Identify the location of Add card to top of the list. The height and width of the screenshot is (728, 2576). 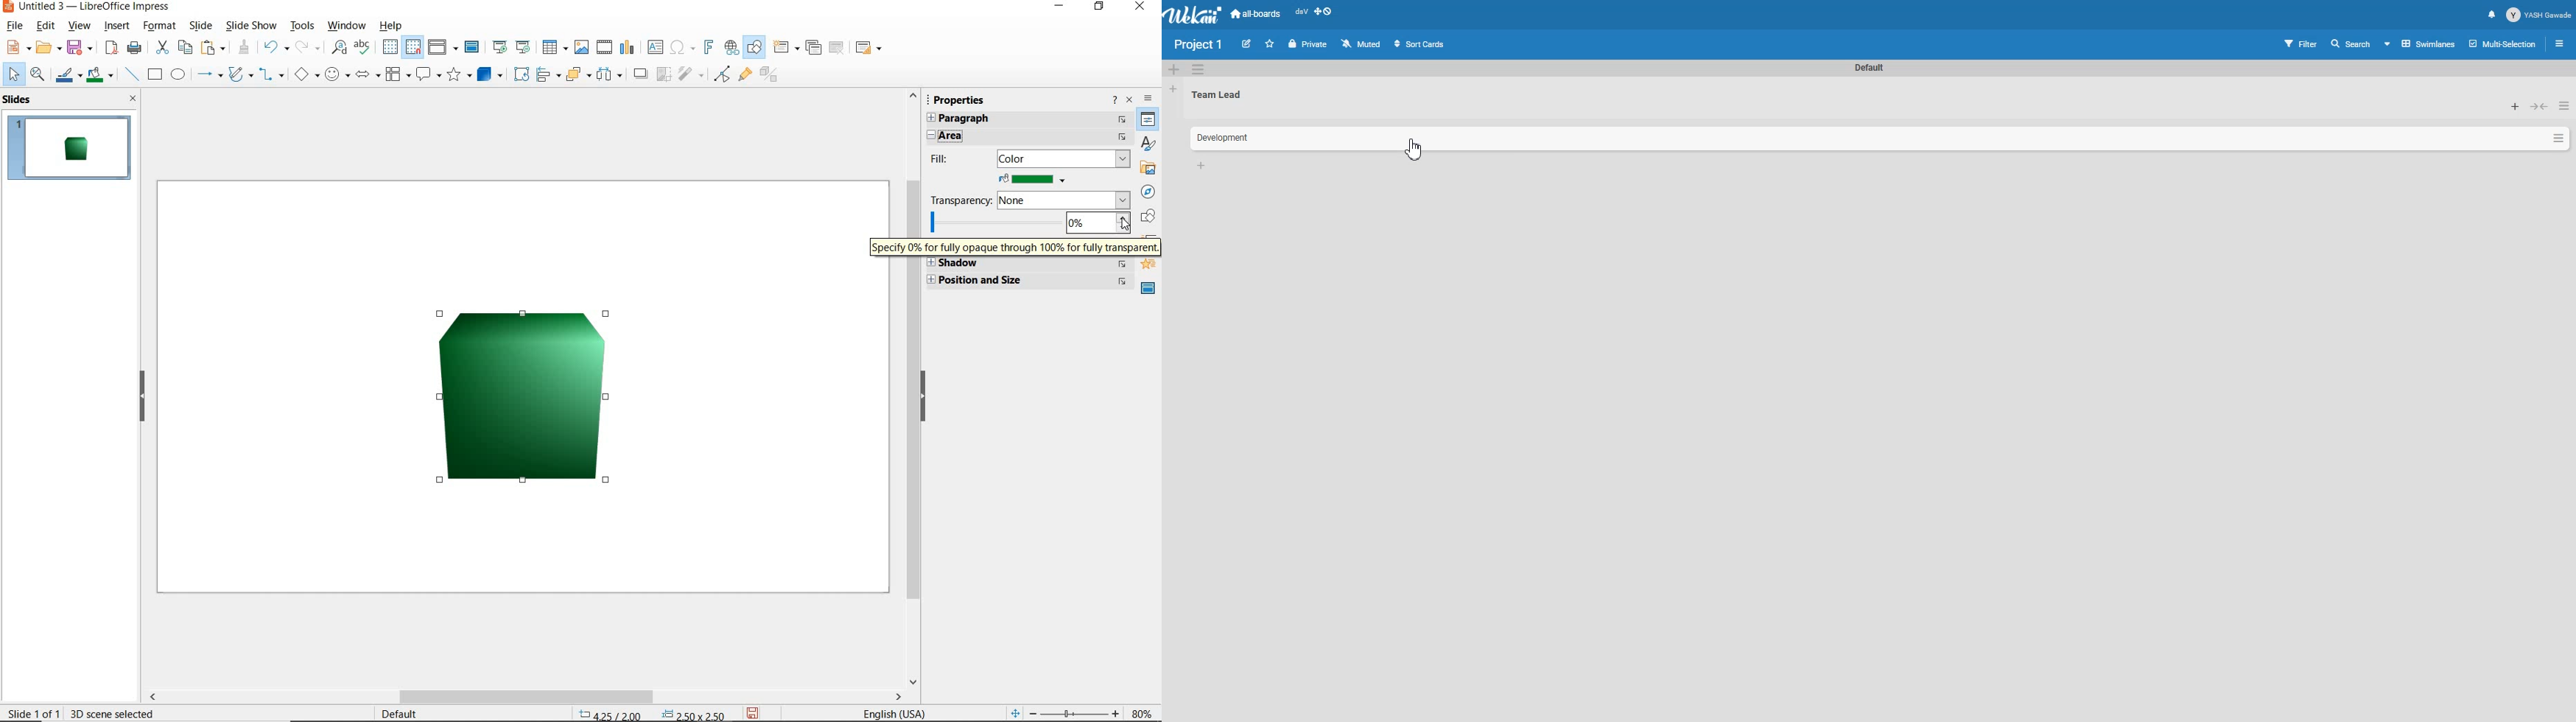
(2516, 107).